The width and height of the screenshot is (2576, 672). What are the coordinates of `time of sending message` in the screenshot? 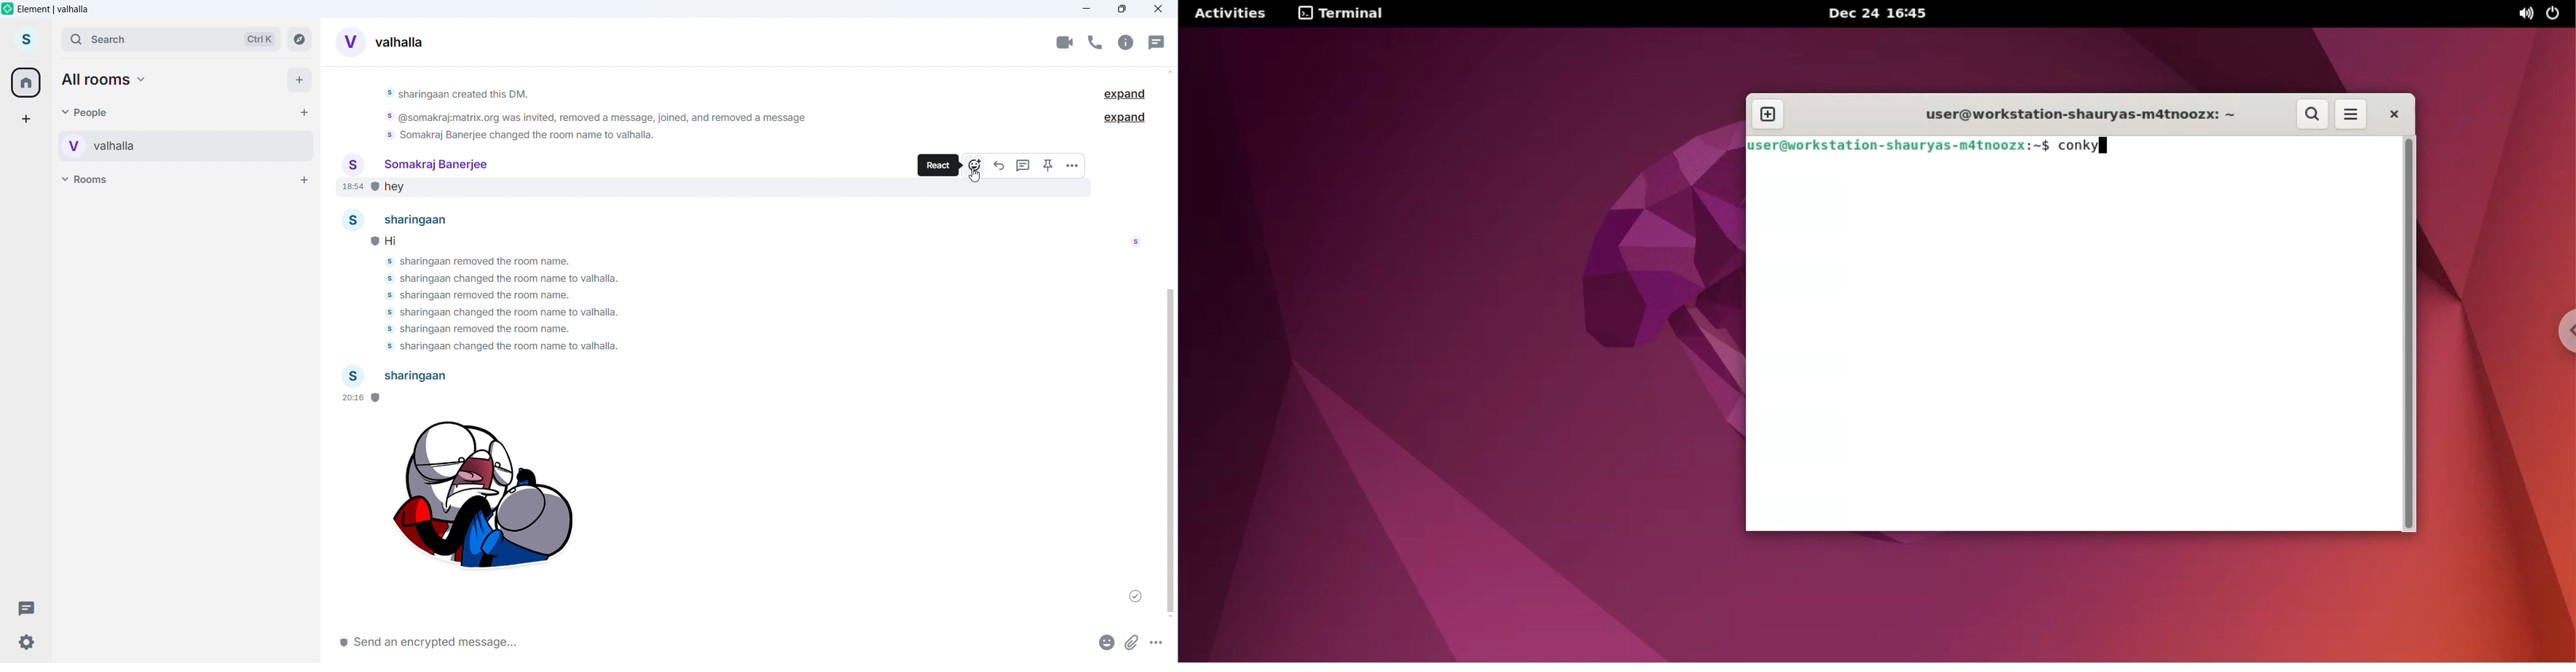 It's located at (349, 188).